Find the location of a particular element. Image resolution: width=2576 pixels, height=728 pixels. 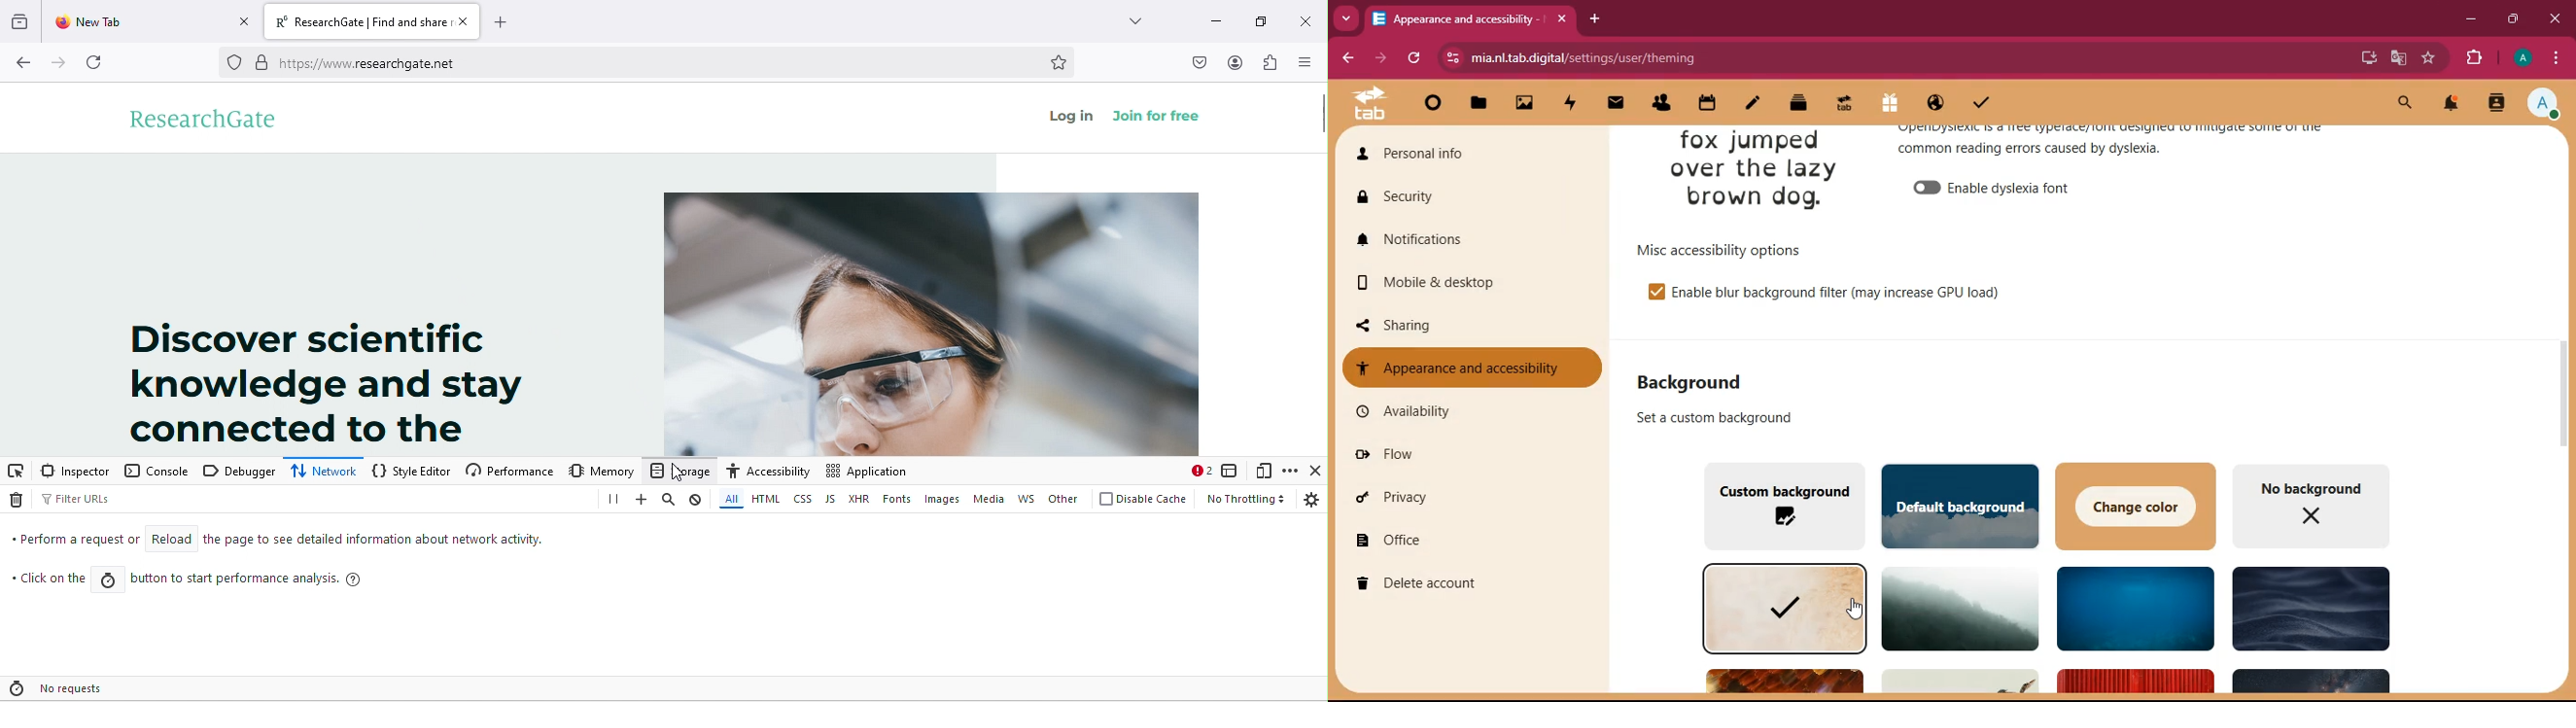

Perform a request or reload the page to see detailed information about network activity. is located at coordinates (282, 541).